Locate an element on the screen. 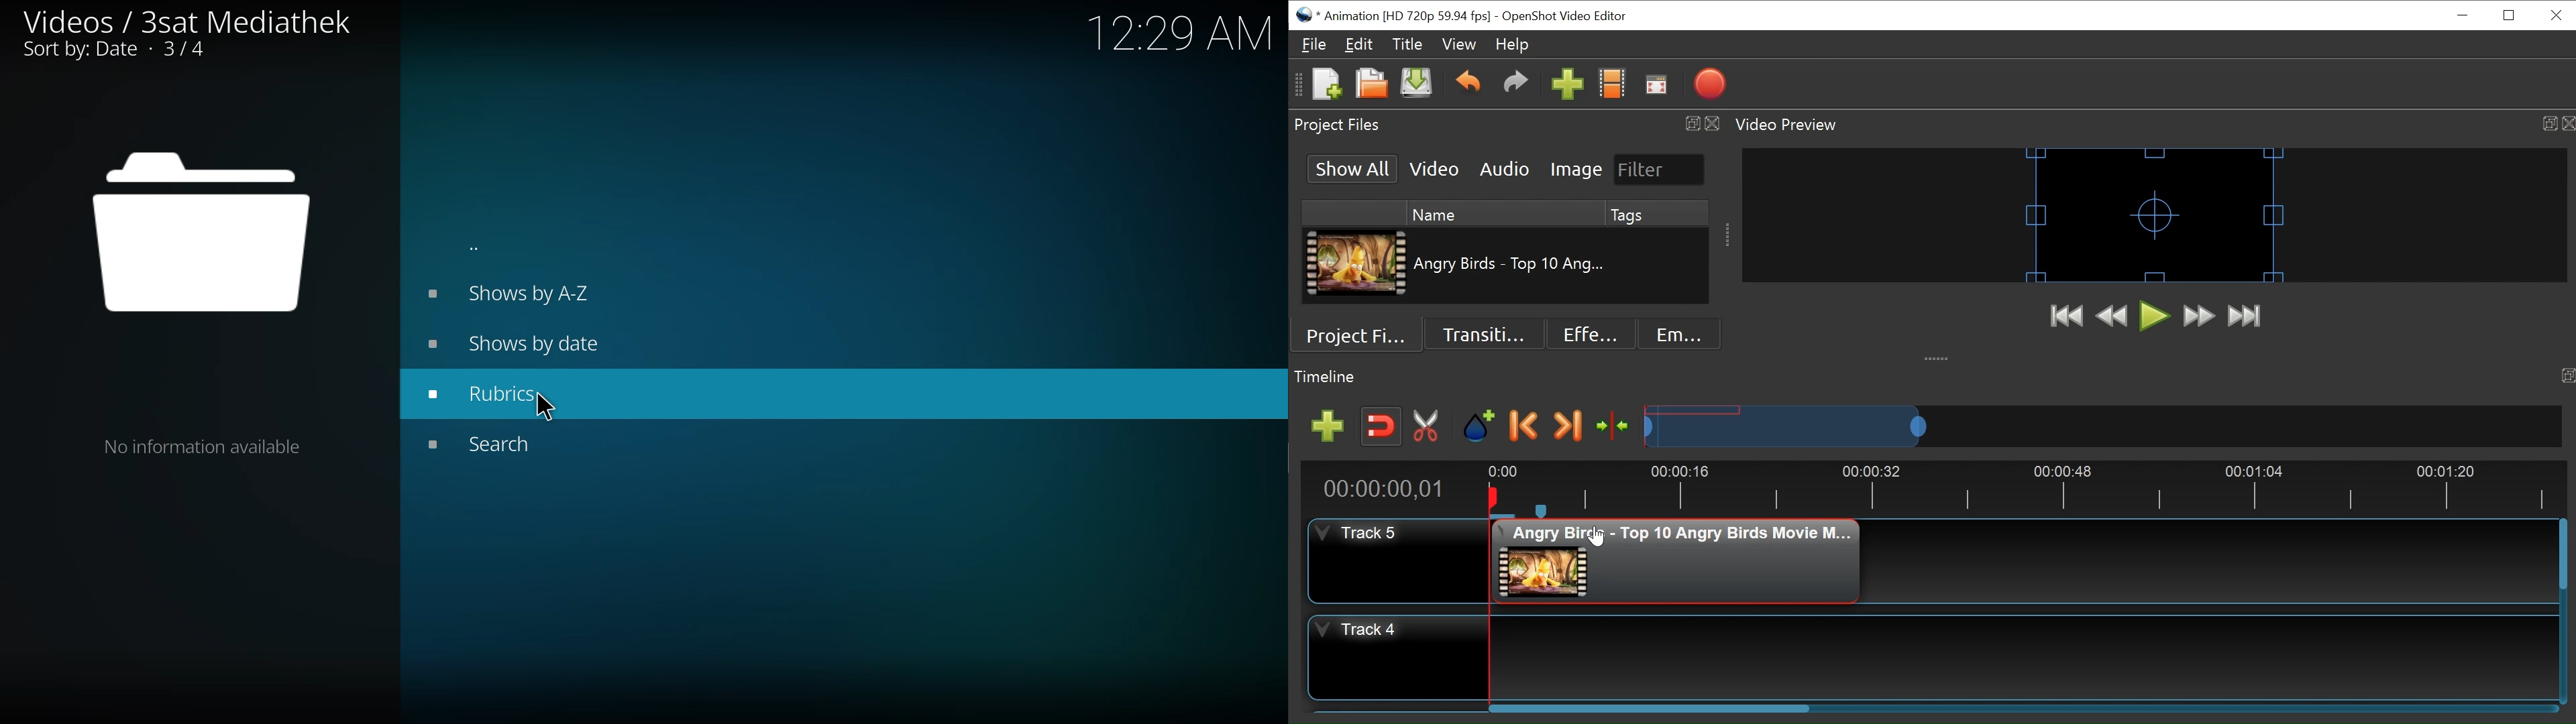  Cursor is located at coordinates (1595, 534).